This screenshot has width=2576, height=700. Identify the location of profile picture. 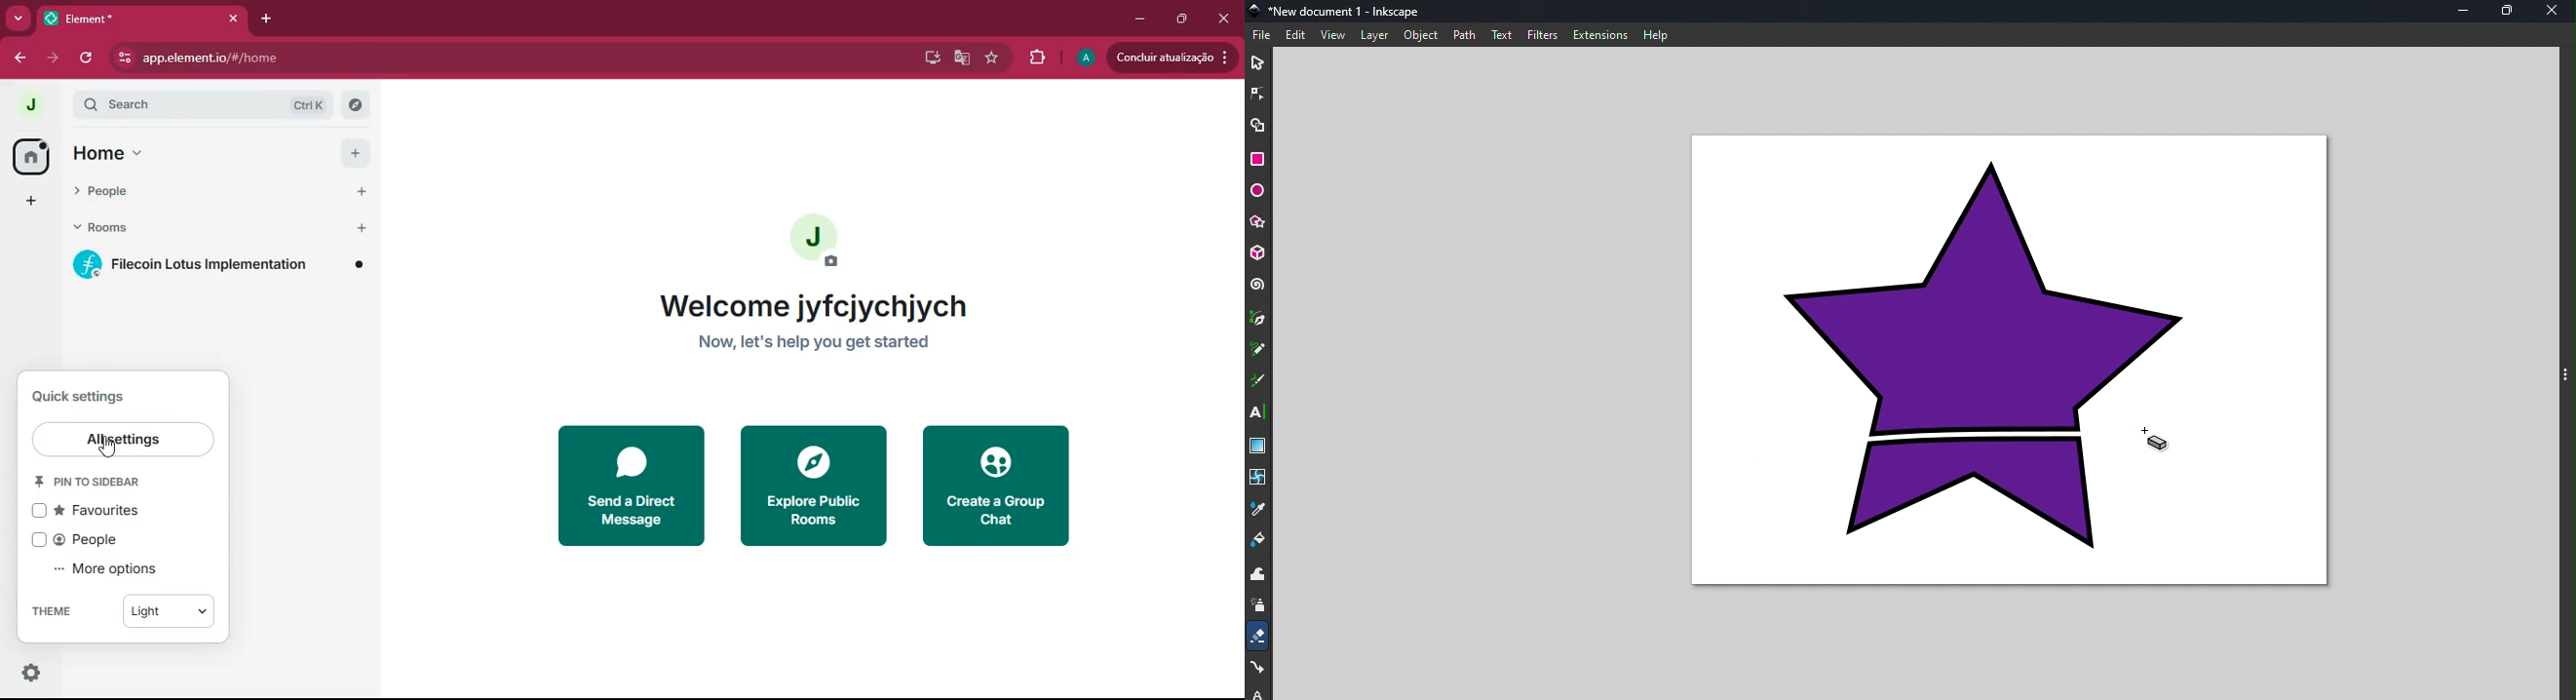
(29, 106).